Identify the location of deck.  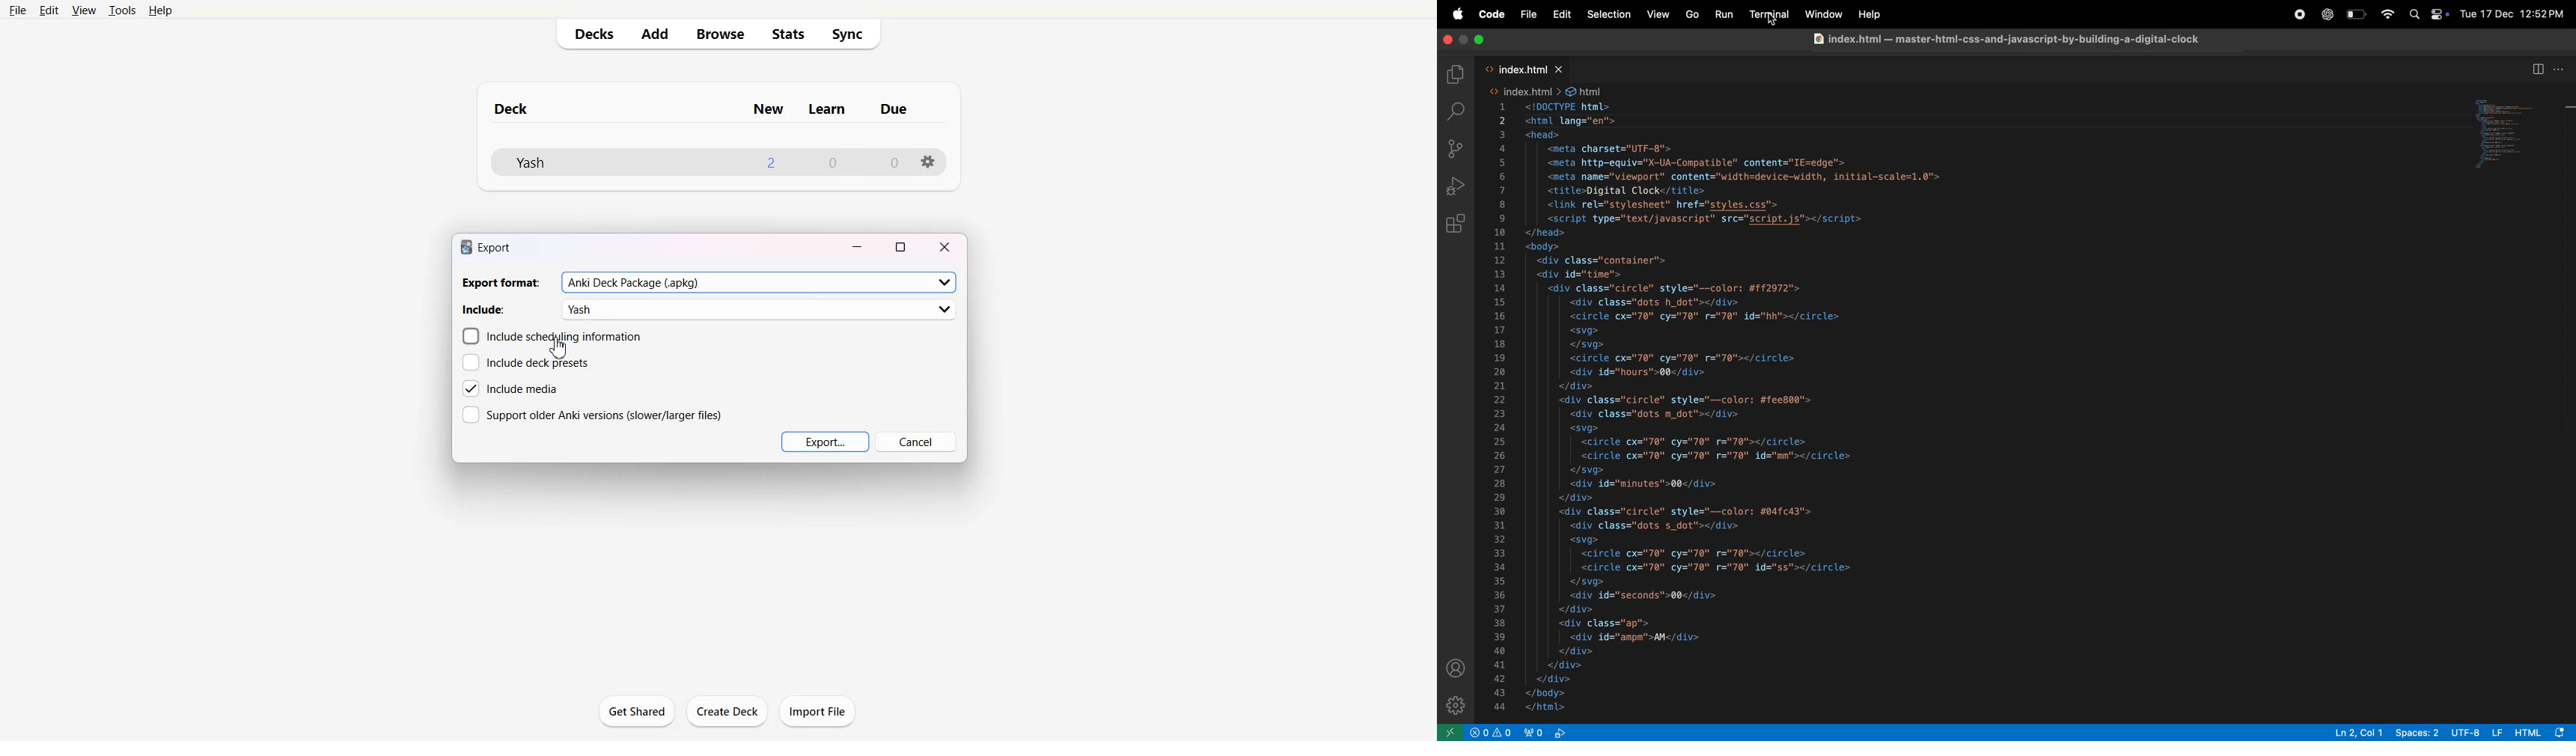
(525, 107).